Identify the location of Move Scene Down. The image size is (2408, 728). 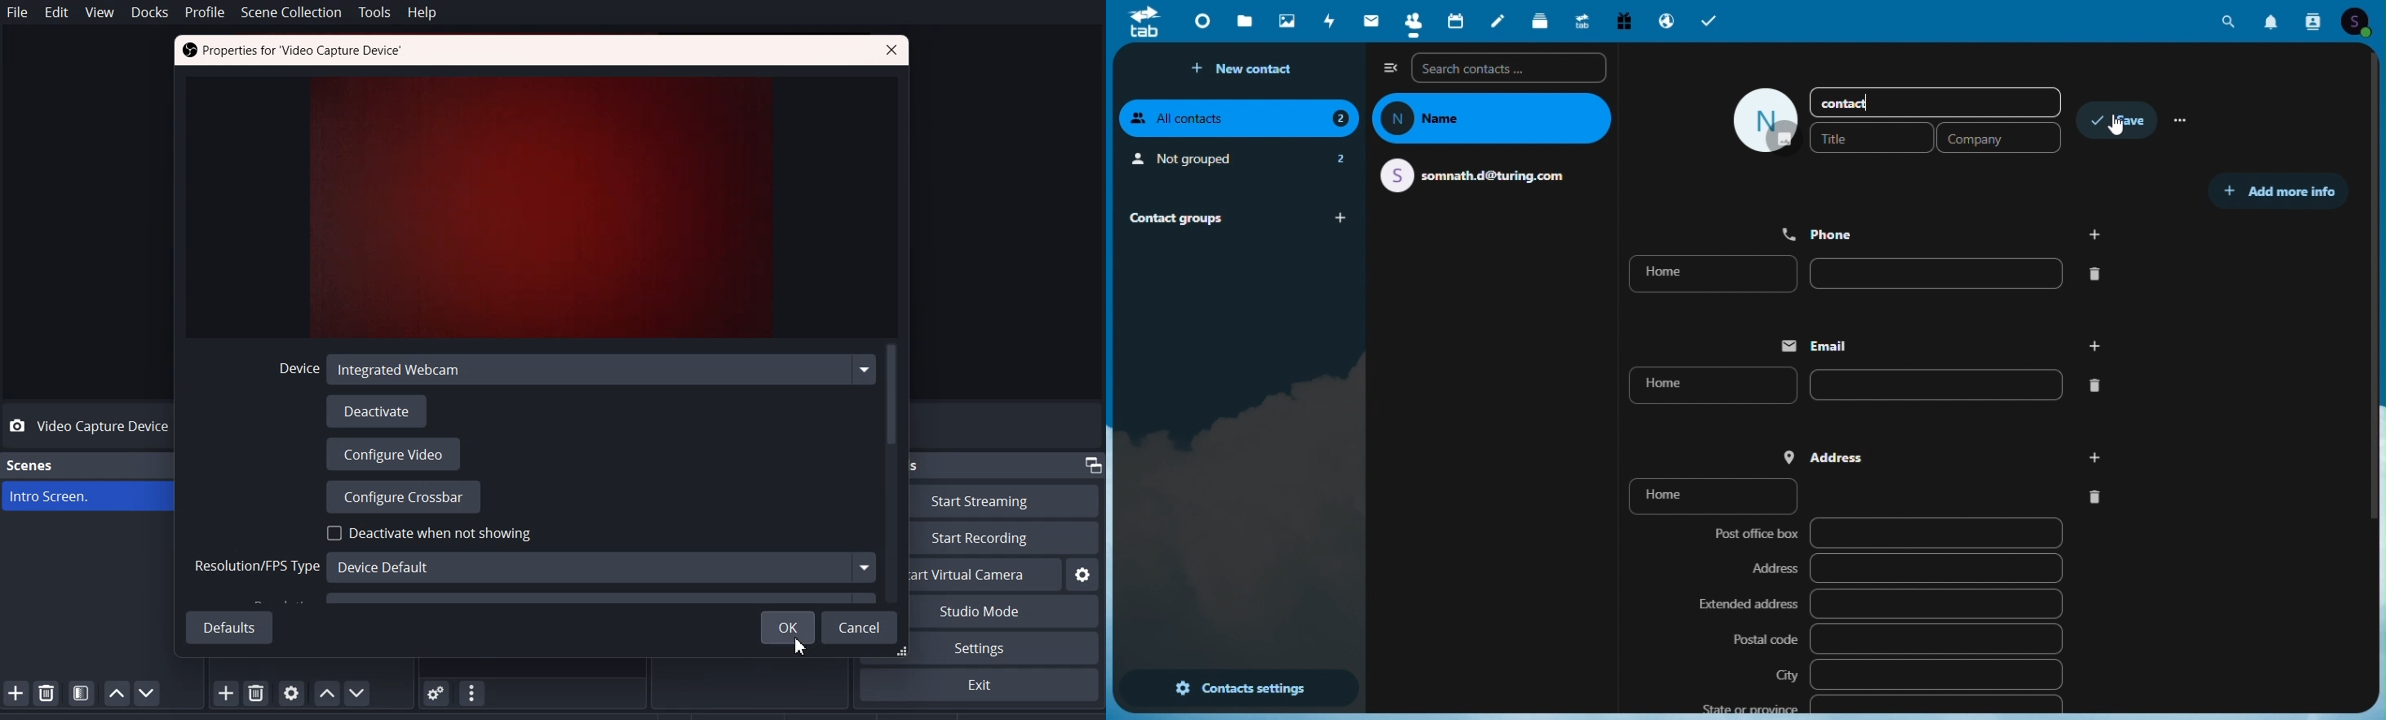
(148, 692).